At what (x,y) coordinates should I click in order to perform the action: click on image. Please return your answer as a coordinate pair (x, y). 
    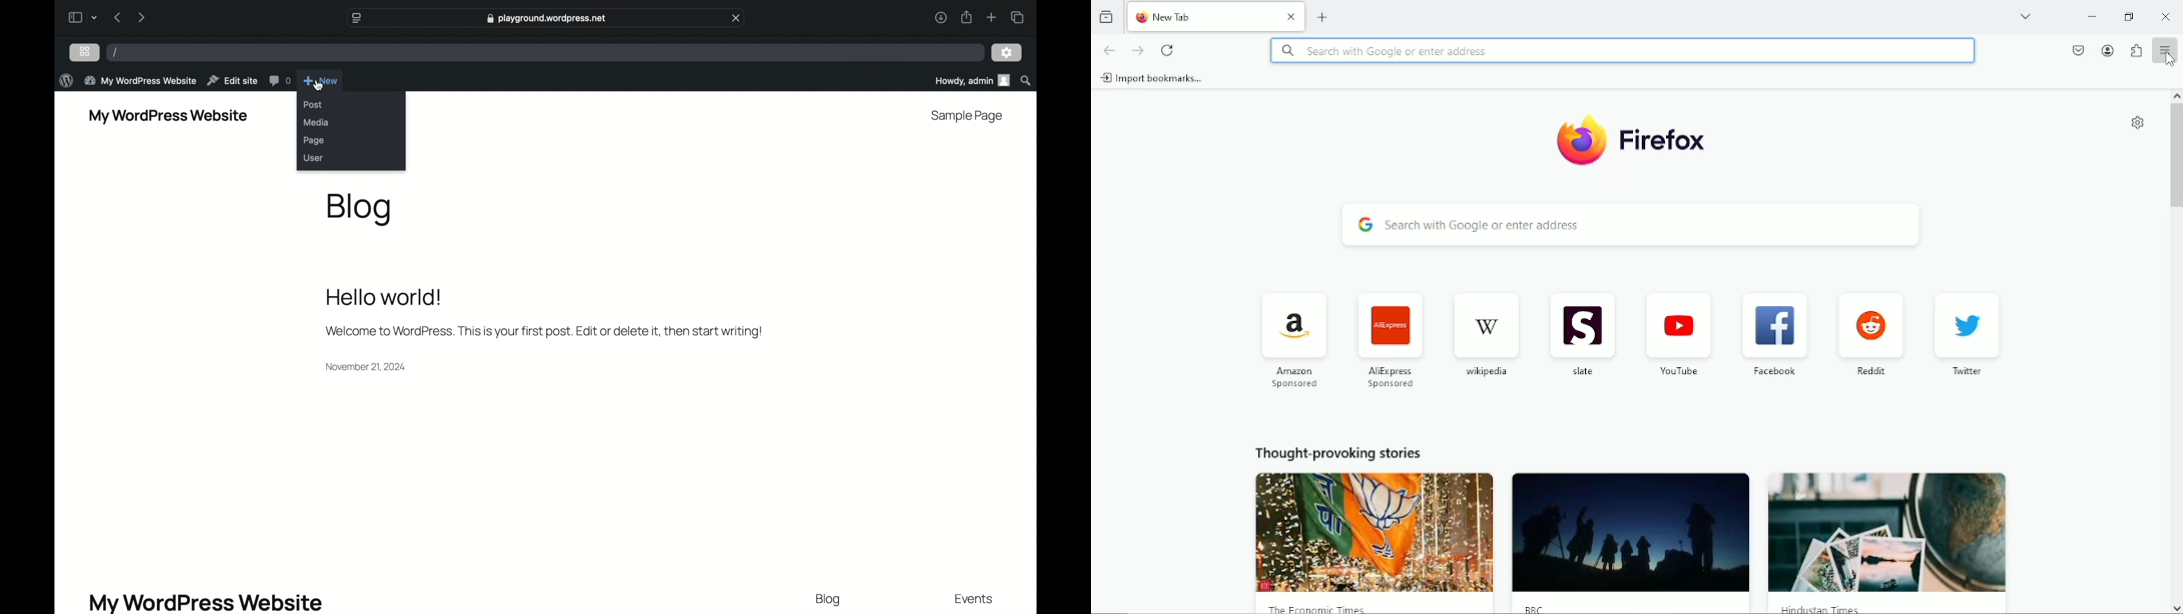
    Looking at the image, I should click on (1630, 533).